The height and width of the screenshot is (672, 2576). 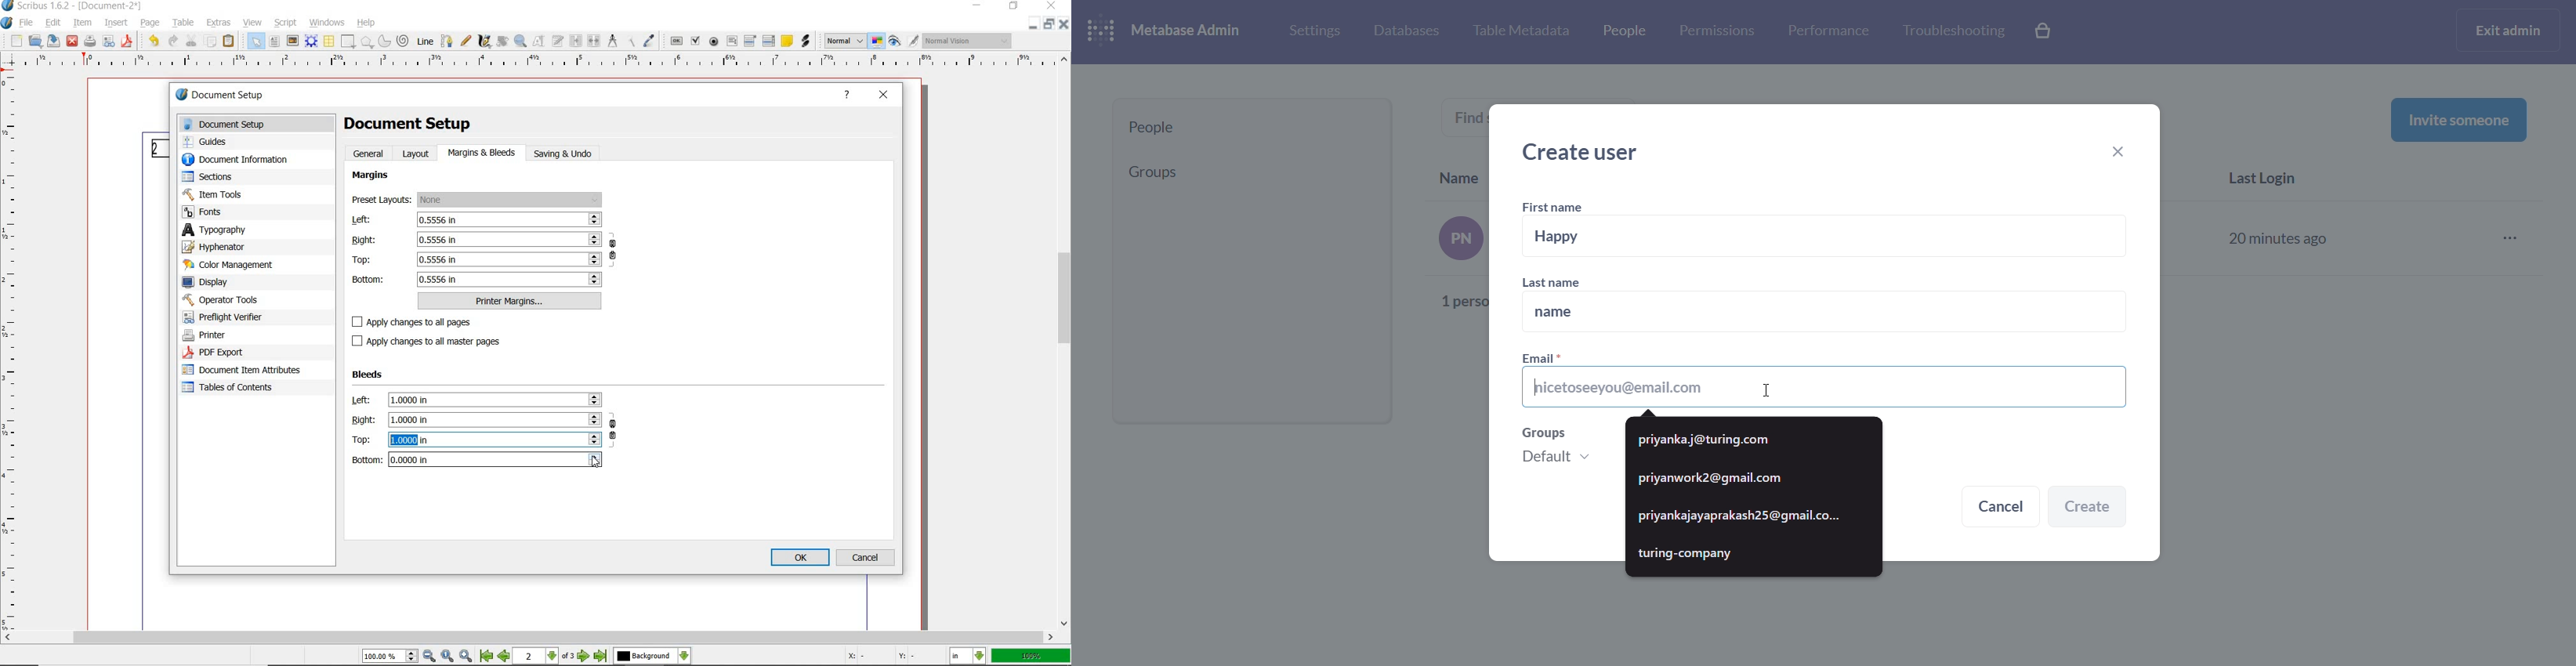 I want to click on insert, so click(x=116, y=23).